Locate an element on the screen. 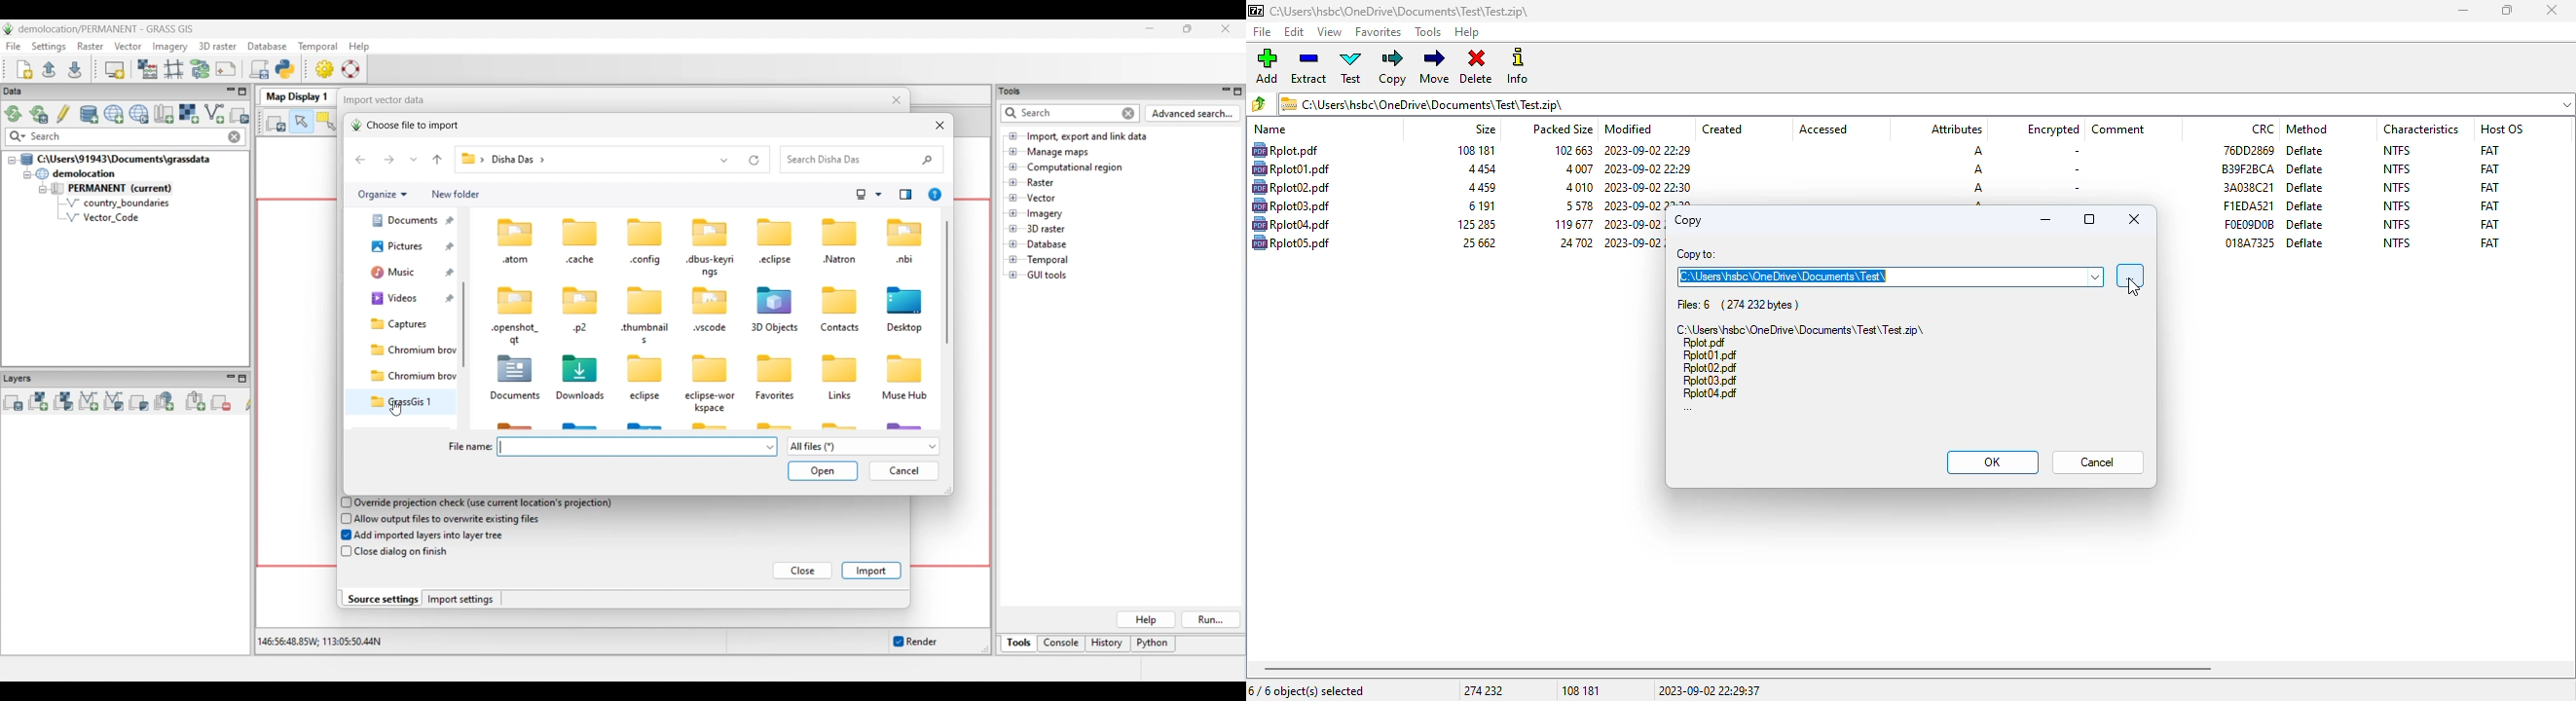  size is located at coordinates (1479, 169).